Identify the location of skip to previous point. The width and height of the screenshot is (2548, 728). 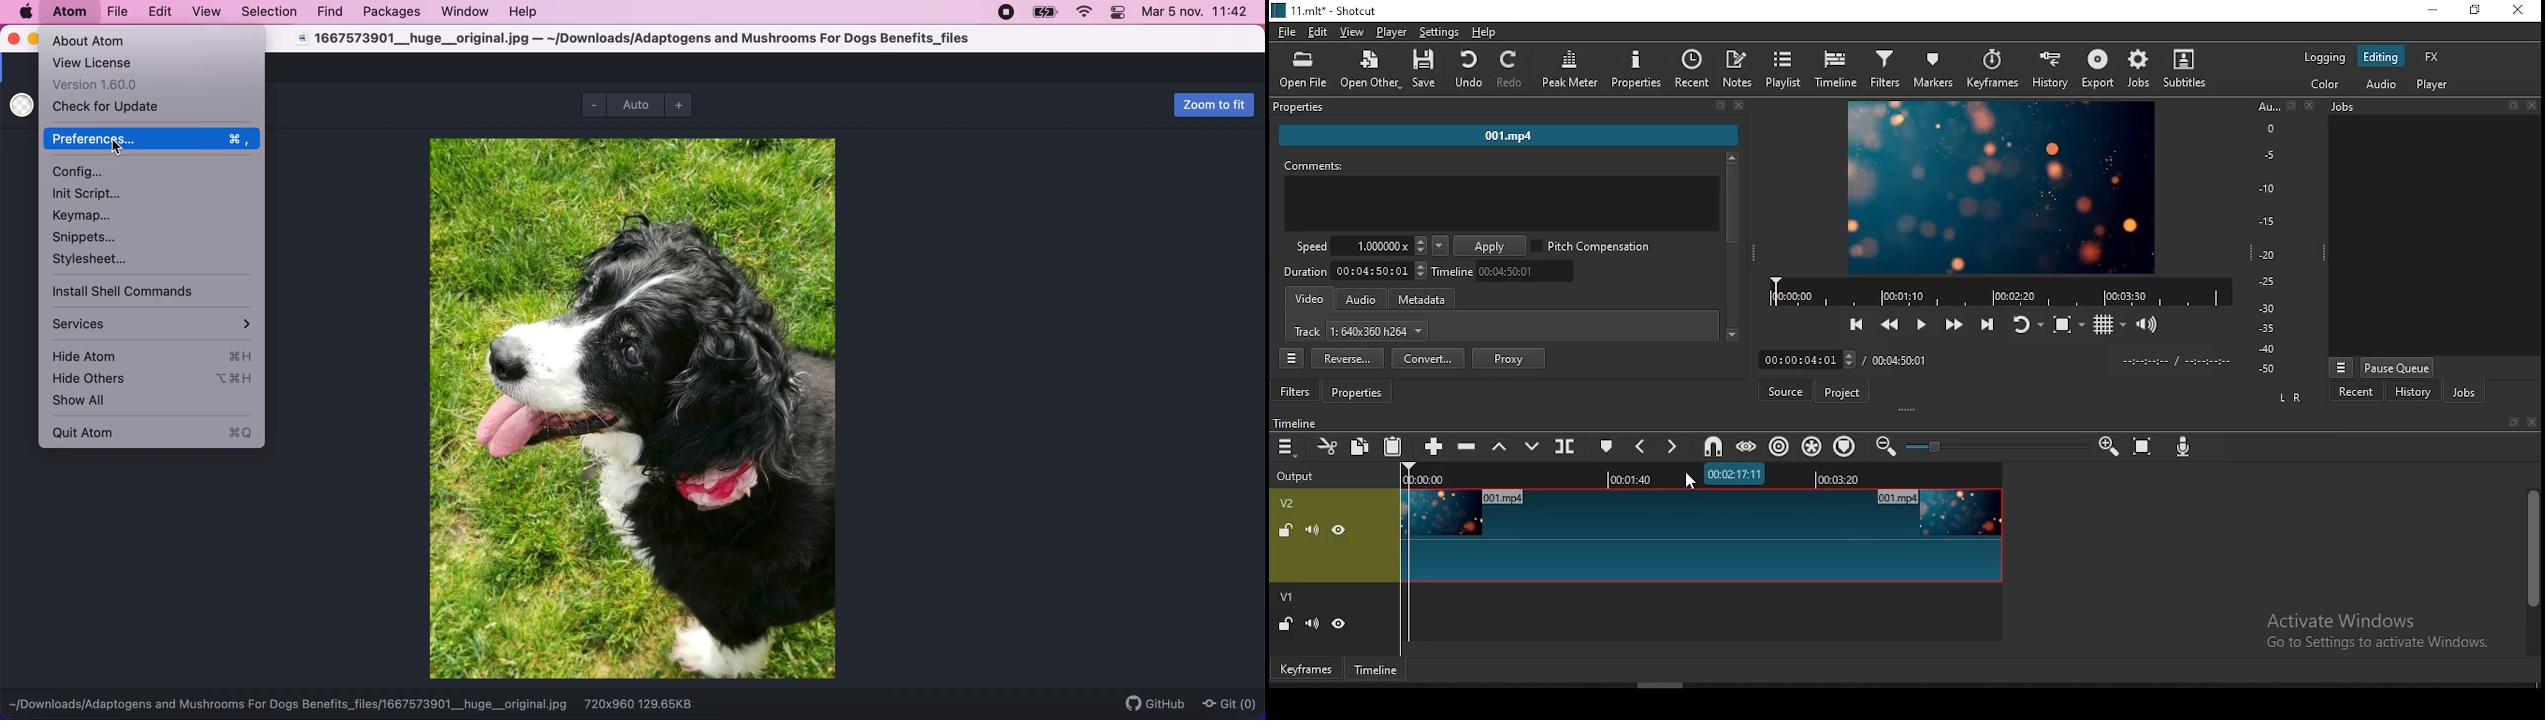
(1856, 322).